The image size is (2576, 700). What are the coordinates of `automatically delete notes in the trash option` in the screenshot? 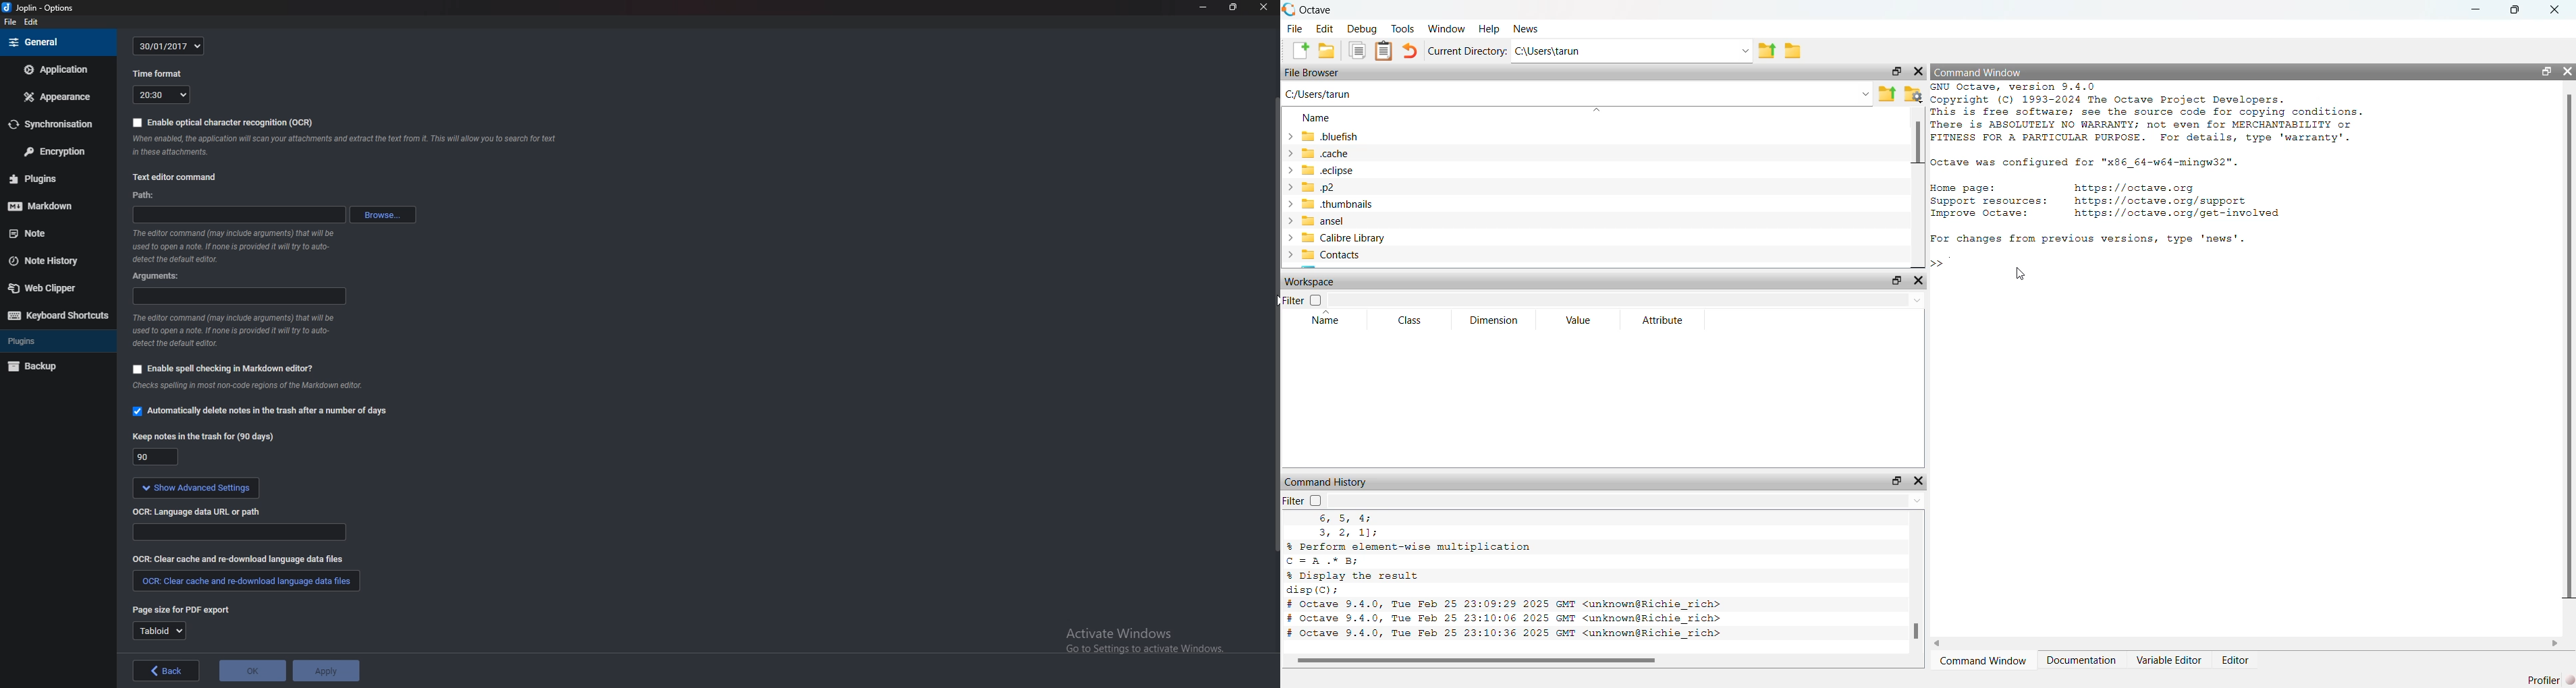 It's located at (261, 410).